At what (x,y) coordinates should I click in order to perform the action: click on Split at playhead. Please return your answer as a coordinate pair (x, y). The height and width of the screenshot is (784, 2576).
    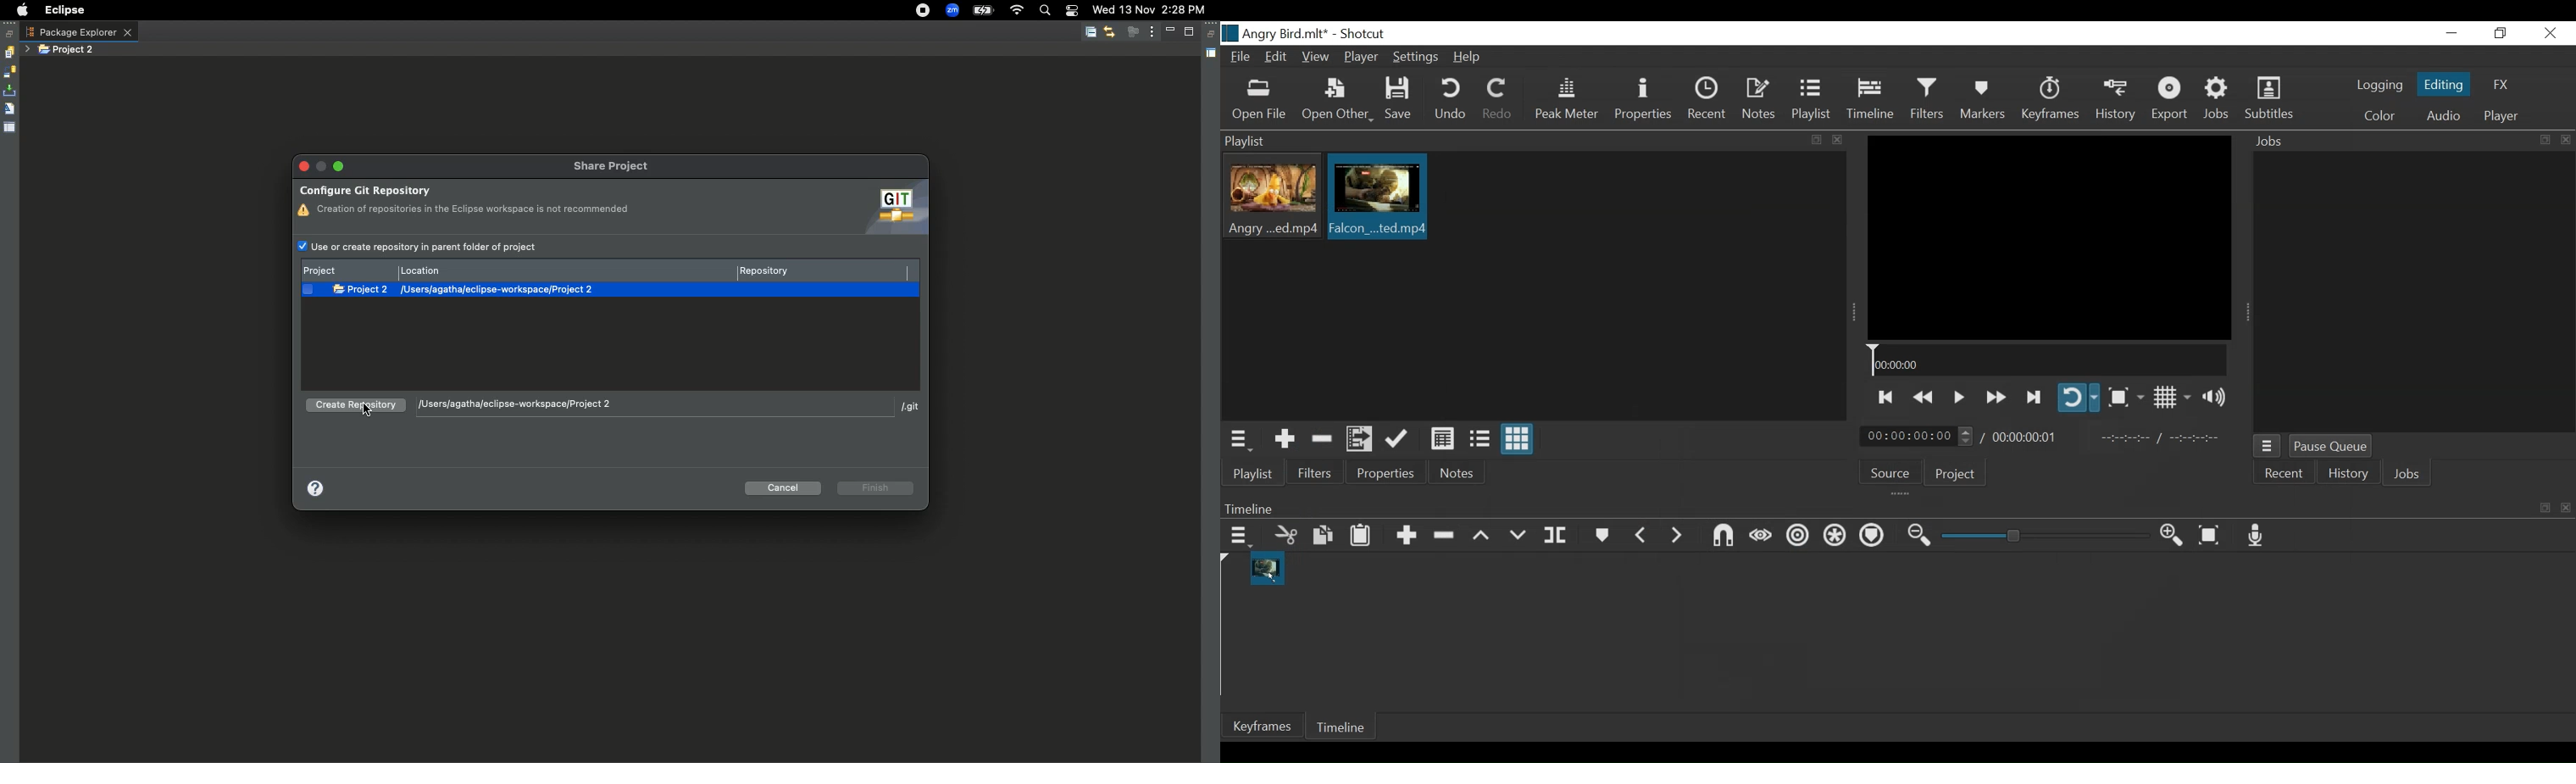
    Looking at the image, I should click on (1556, 536).